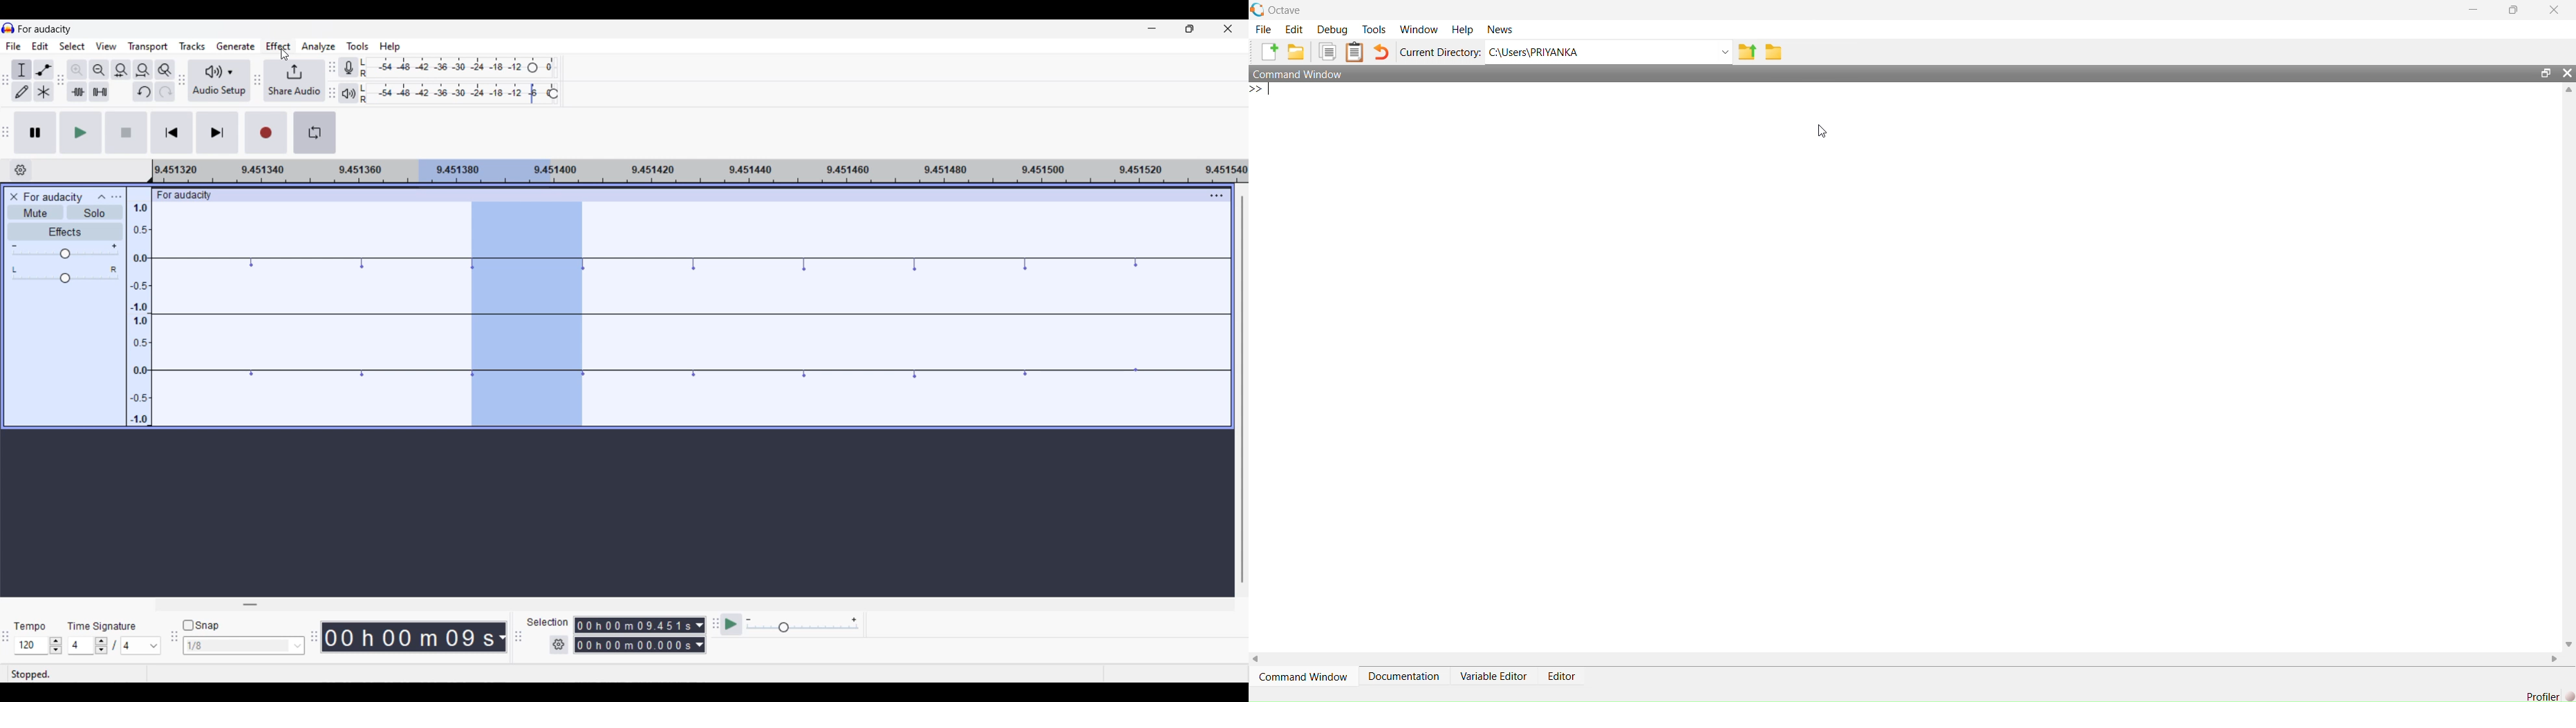 Image resolution: width=2576 pixels, height=728 pixels. What do you see at coordinates (1297, 52) in the screenshot?
I see `Open an existing file in editor` at bounding box center [1297, 52].